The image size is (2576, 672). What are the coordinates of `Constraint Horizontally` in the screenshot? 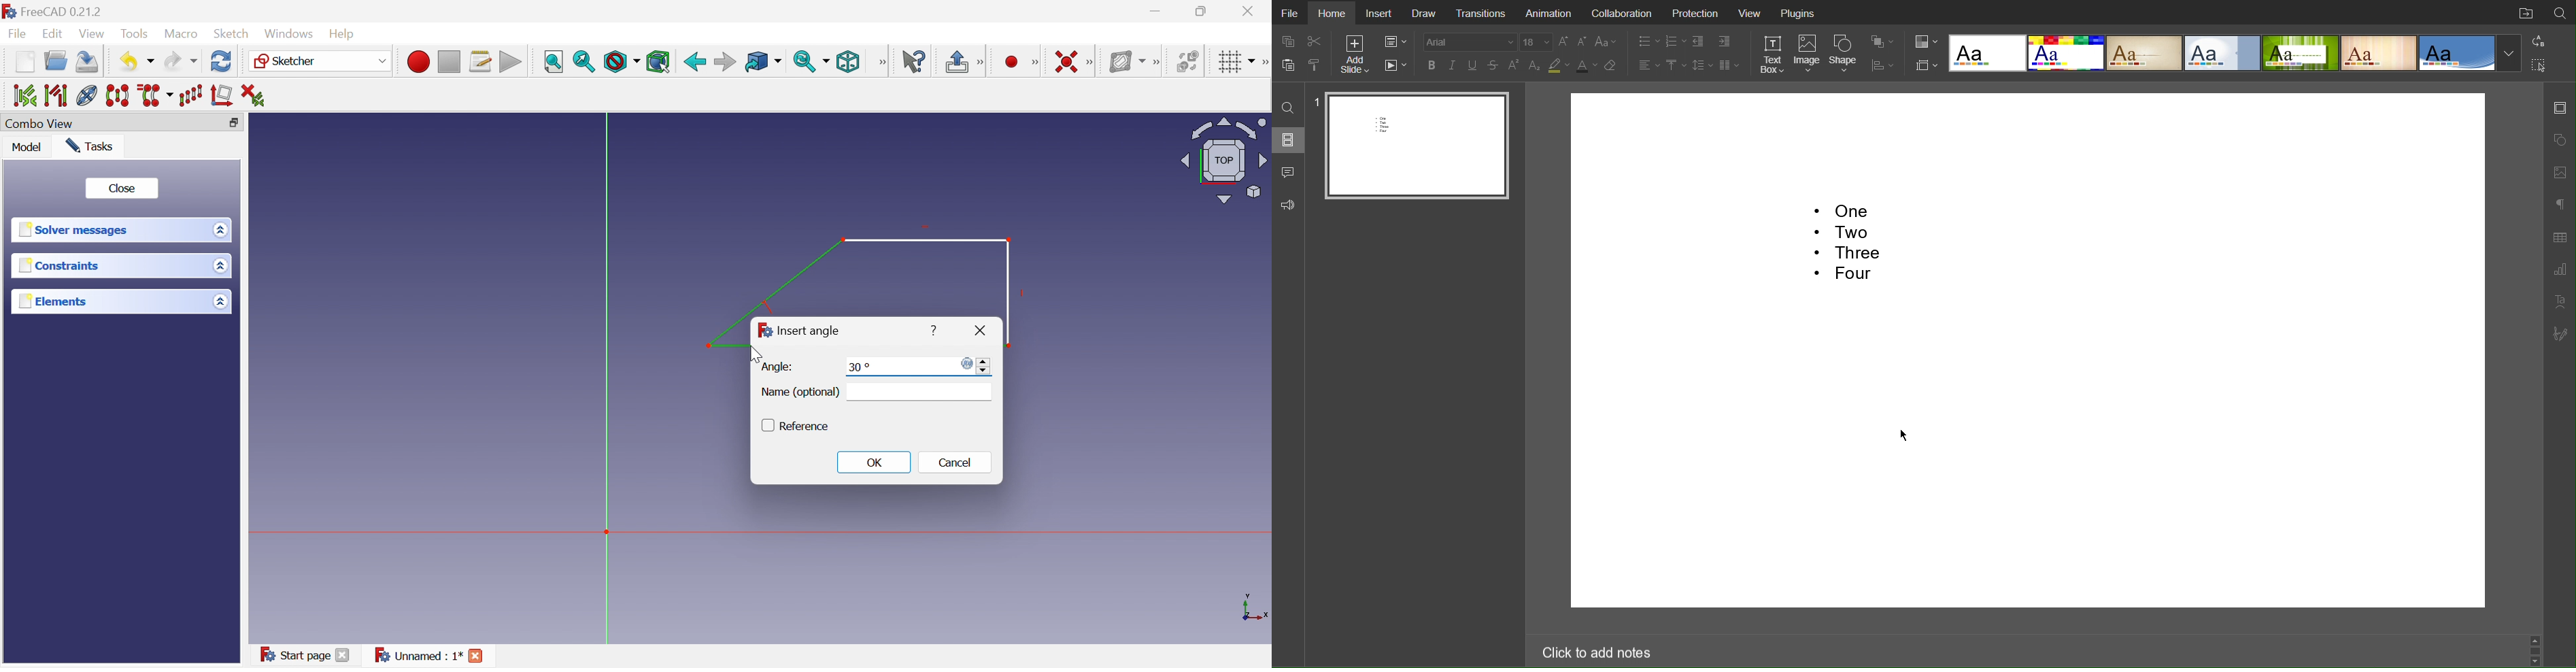 It's located at (1057, 59).